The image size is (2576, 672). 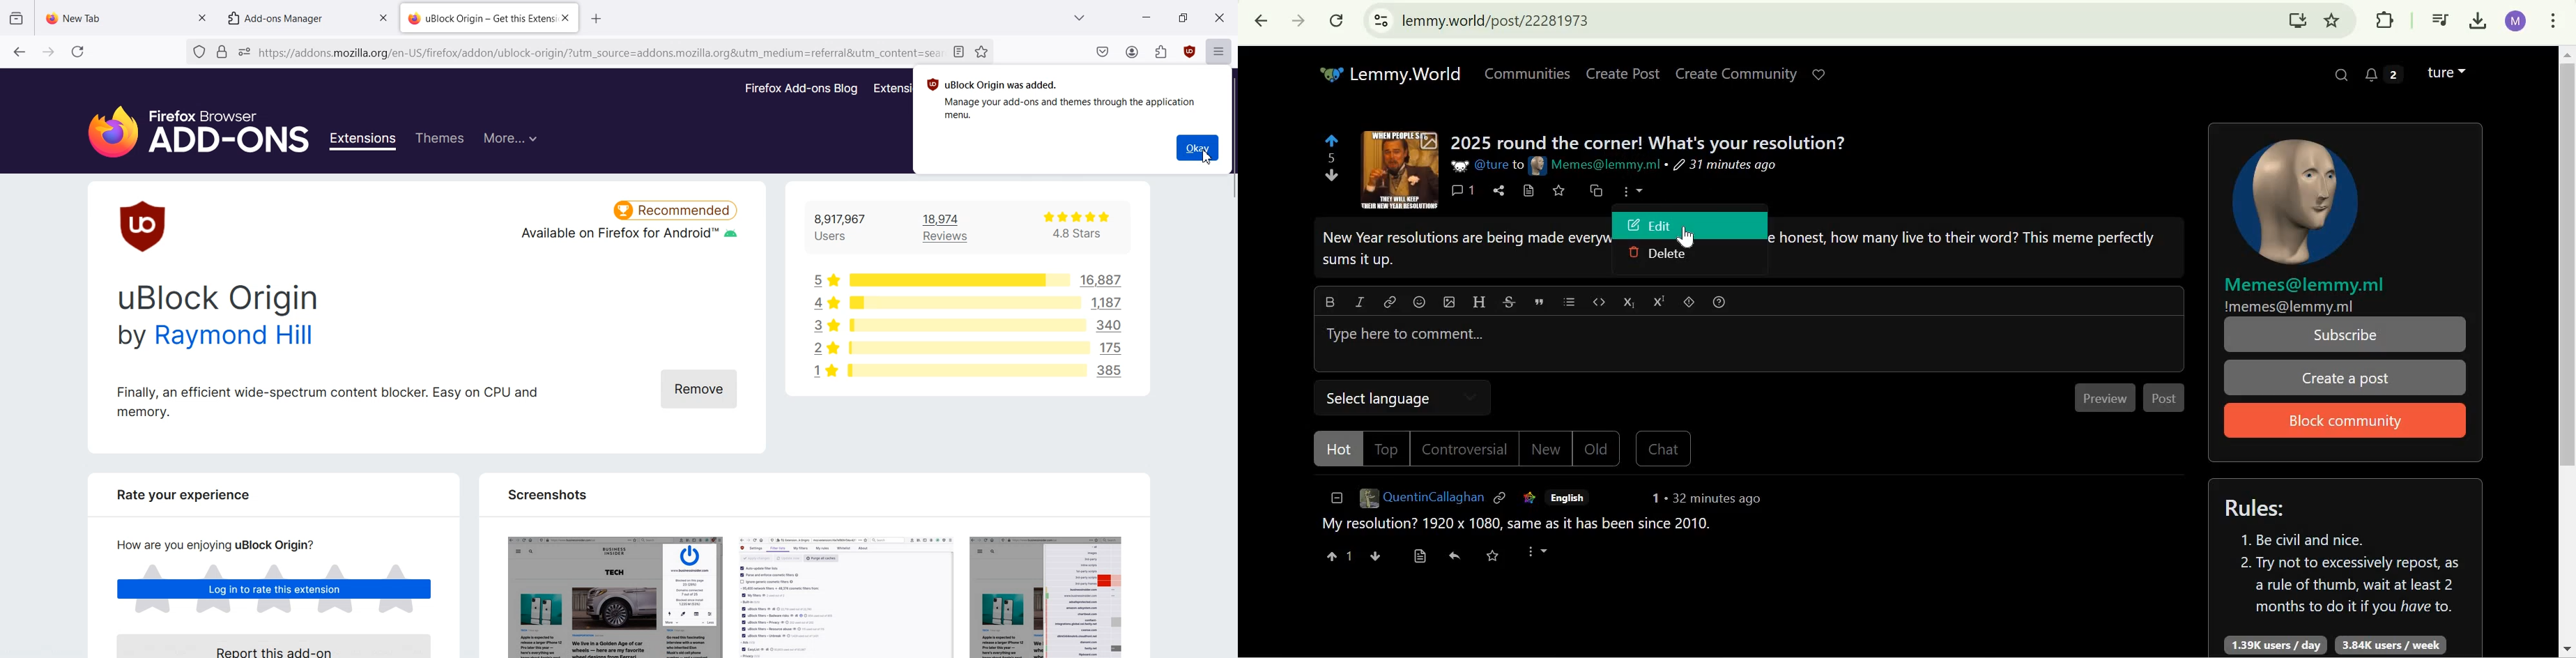 What do you see at coordinates (1405, 74) in the screenshot?
I see `Lemmy.World` at bounding box center [1405, 74].